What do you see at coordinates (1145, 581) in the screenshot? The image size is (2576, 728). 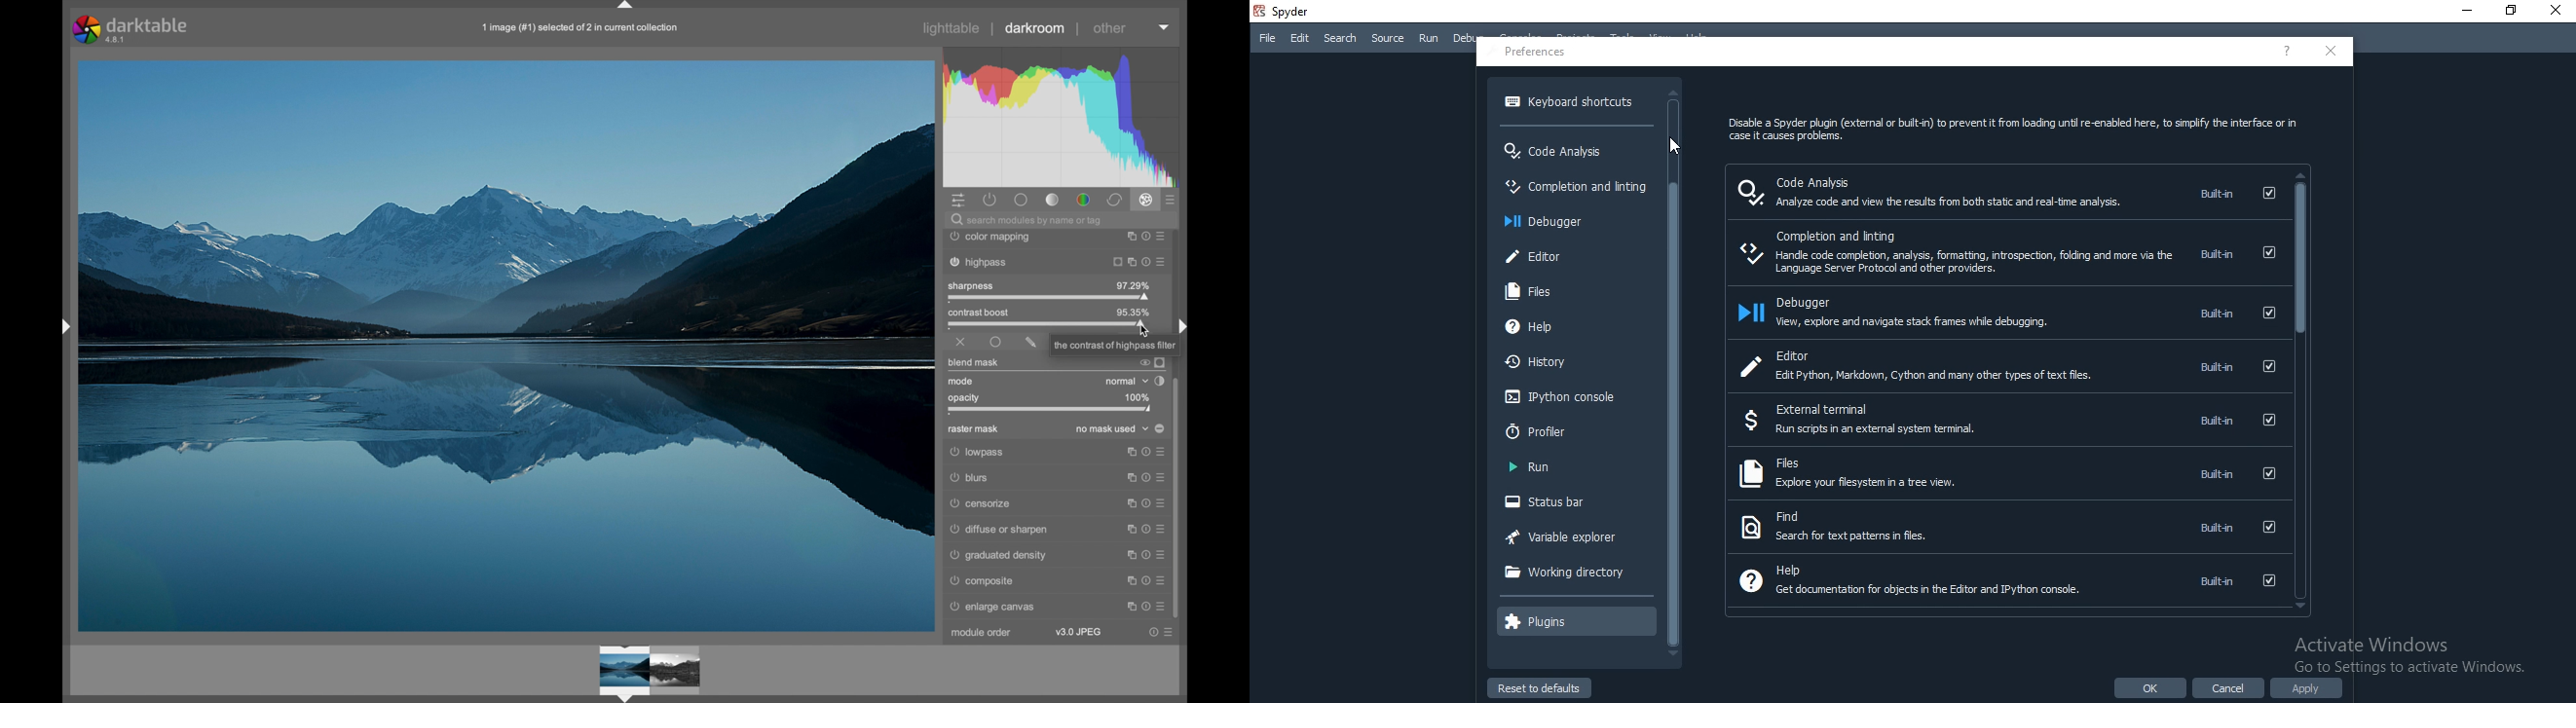 I see `more options` at bounding box center [1145, 581].